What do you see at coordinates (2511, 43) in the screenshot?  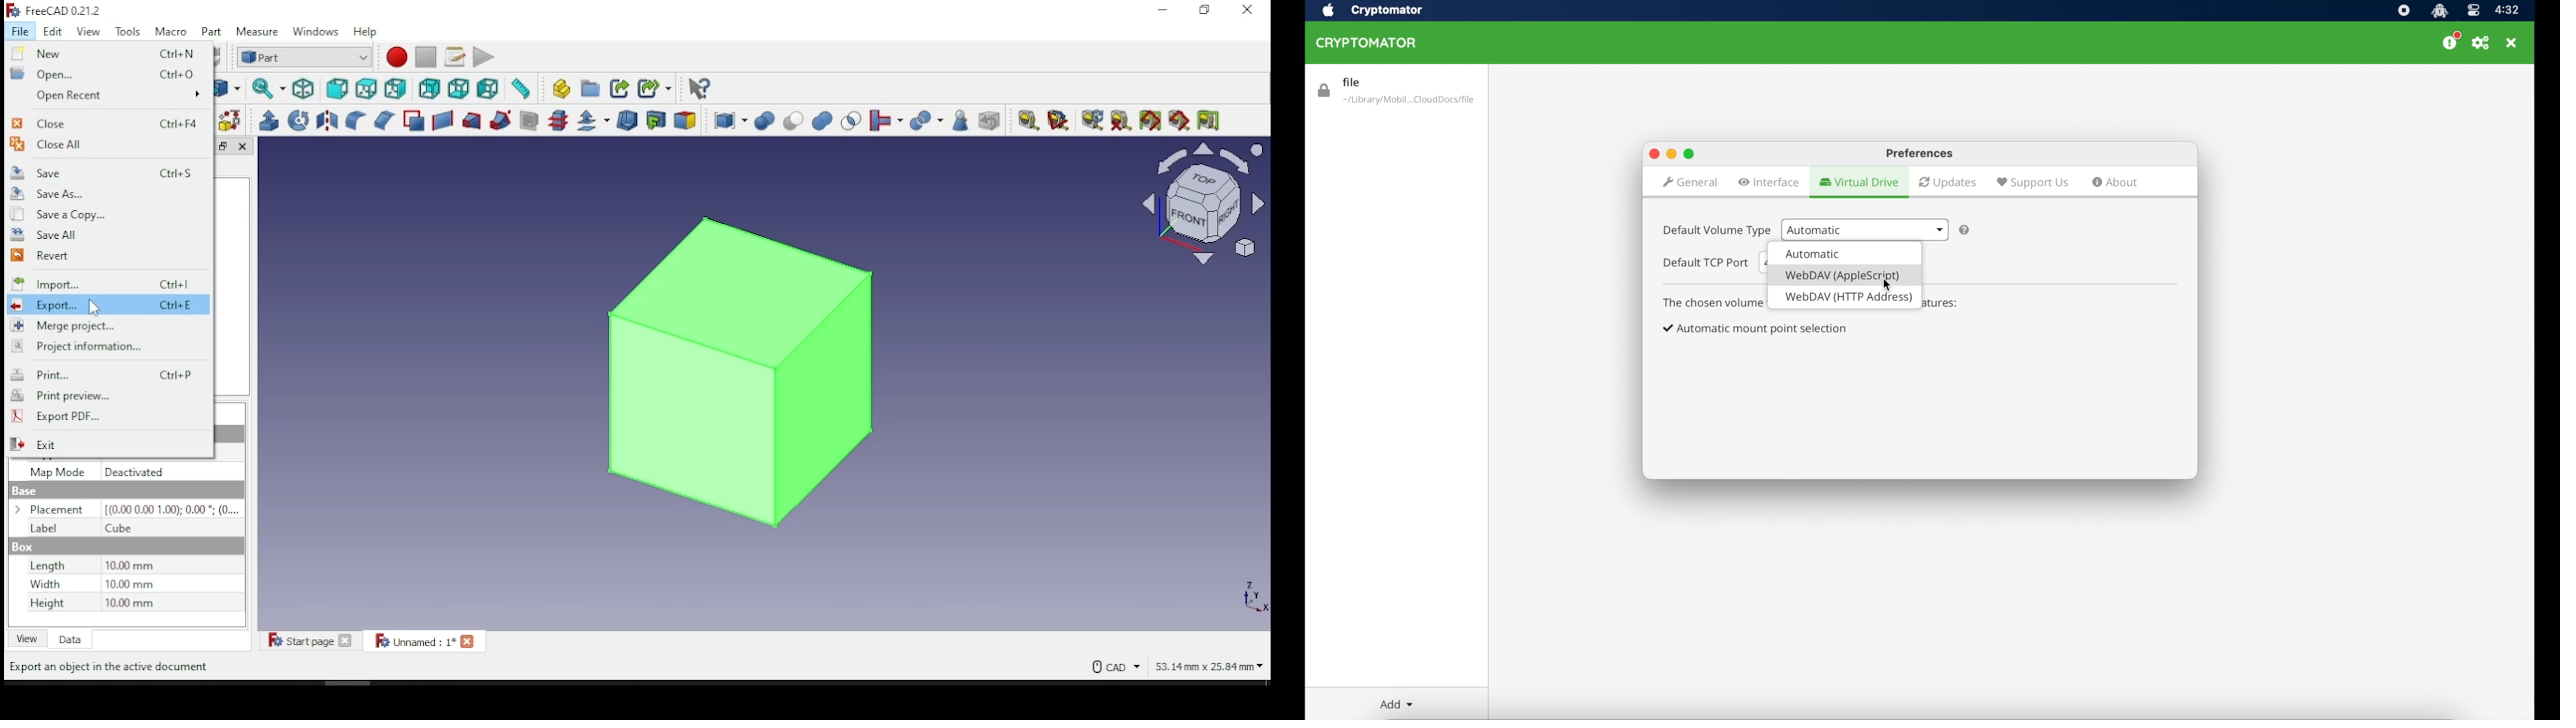 I see `close` at bounding box center [2511, 43].